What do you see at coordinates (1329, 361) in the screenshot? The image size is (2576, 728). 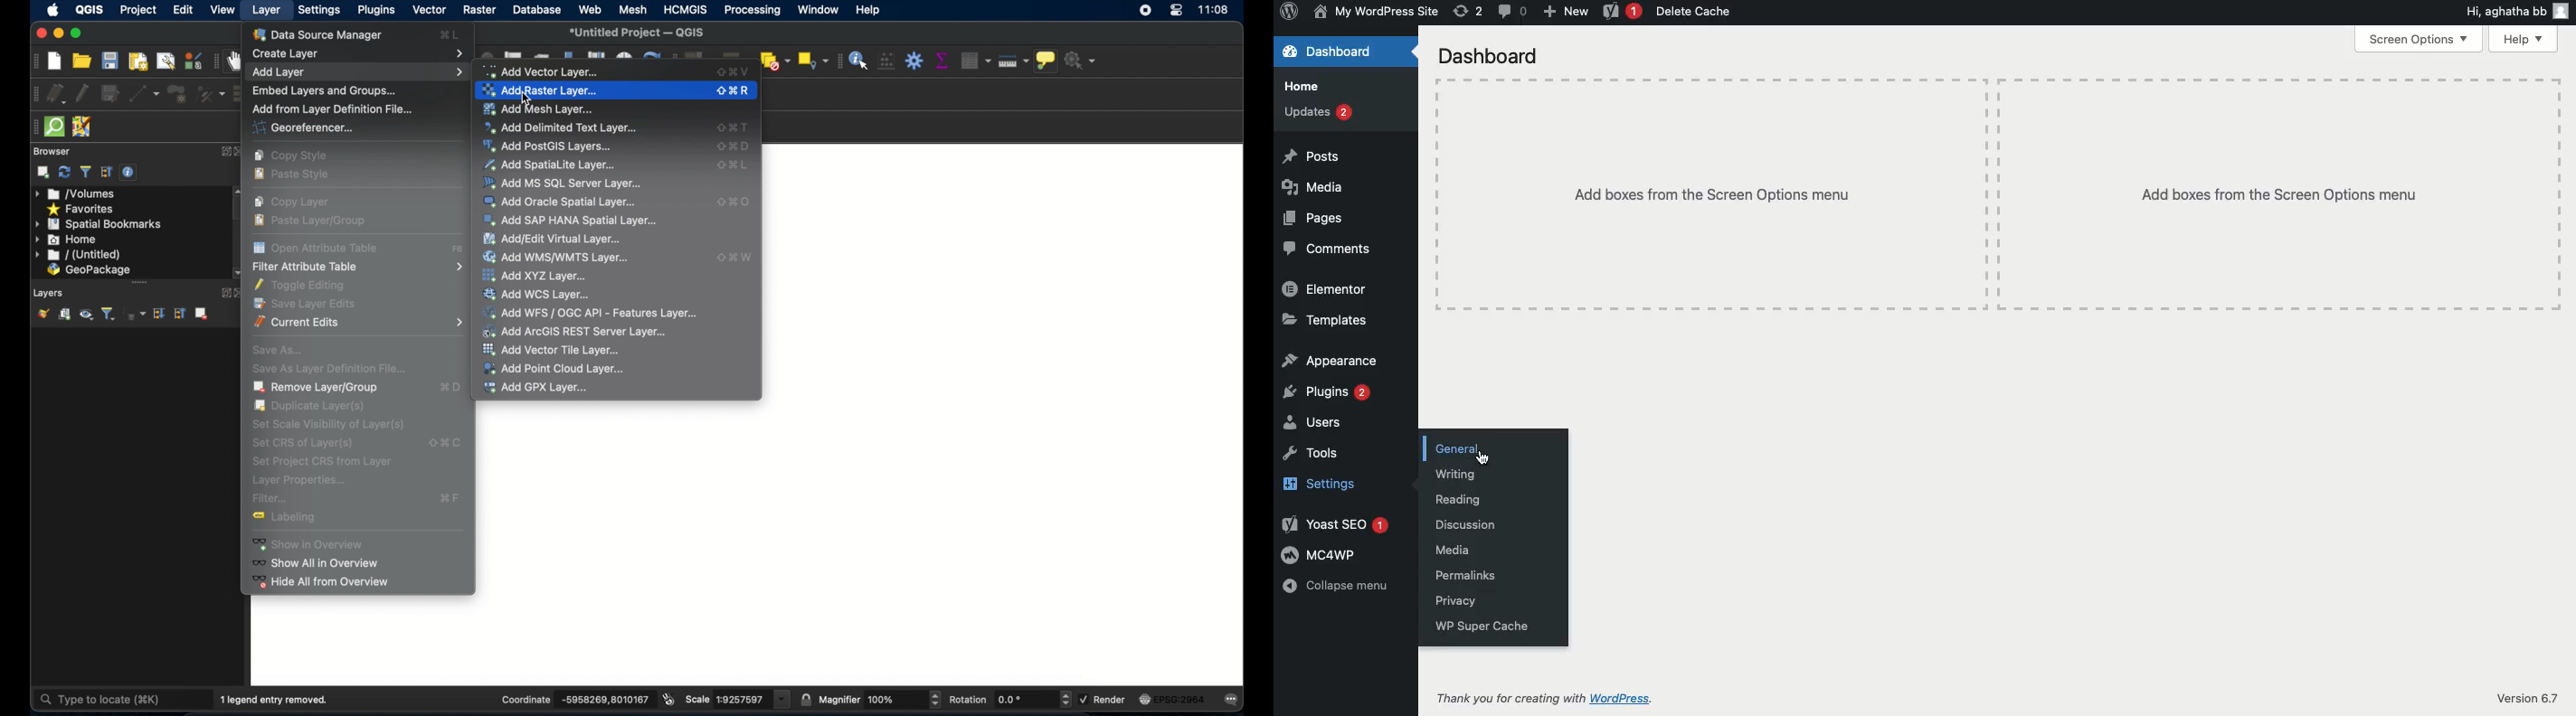 I see `Appearance` at bounding box center [1329, 361].